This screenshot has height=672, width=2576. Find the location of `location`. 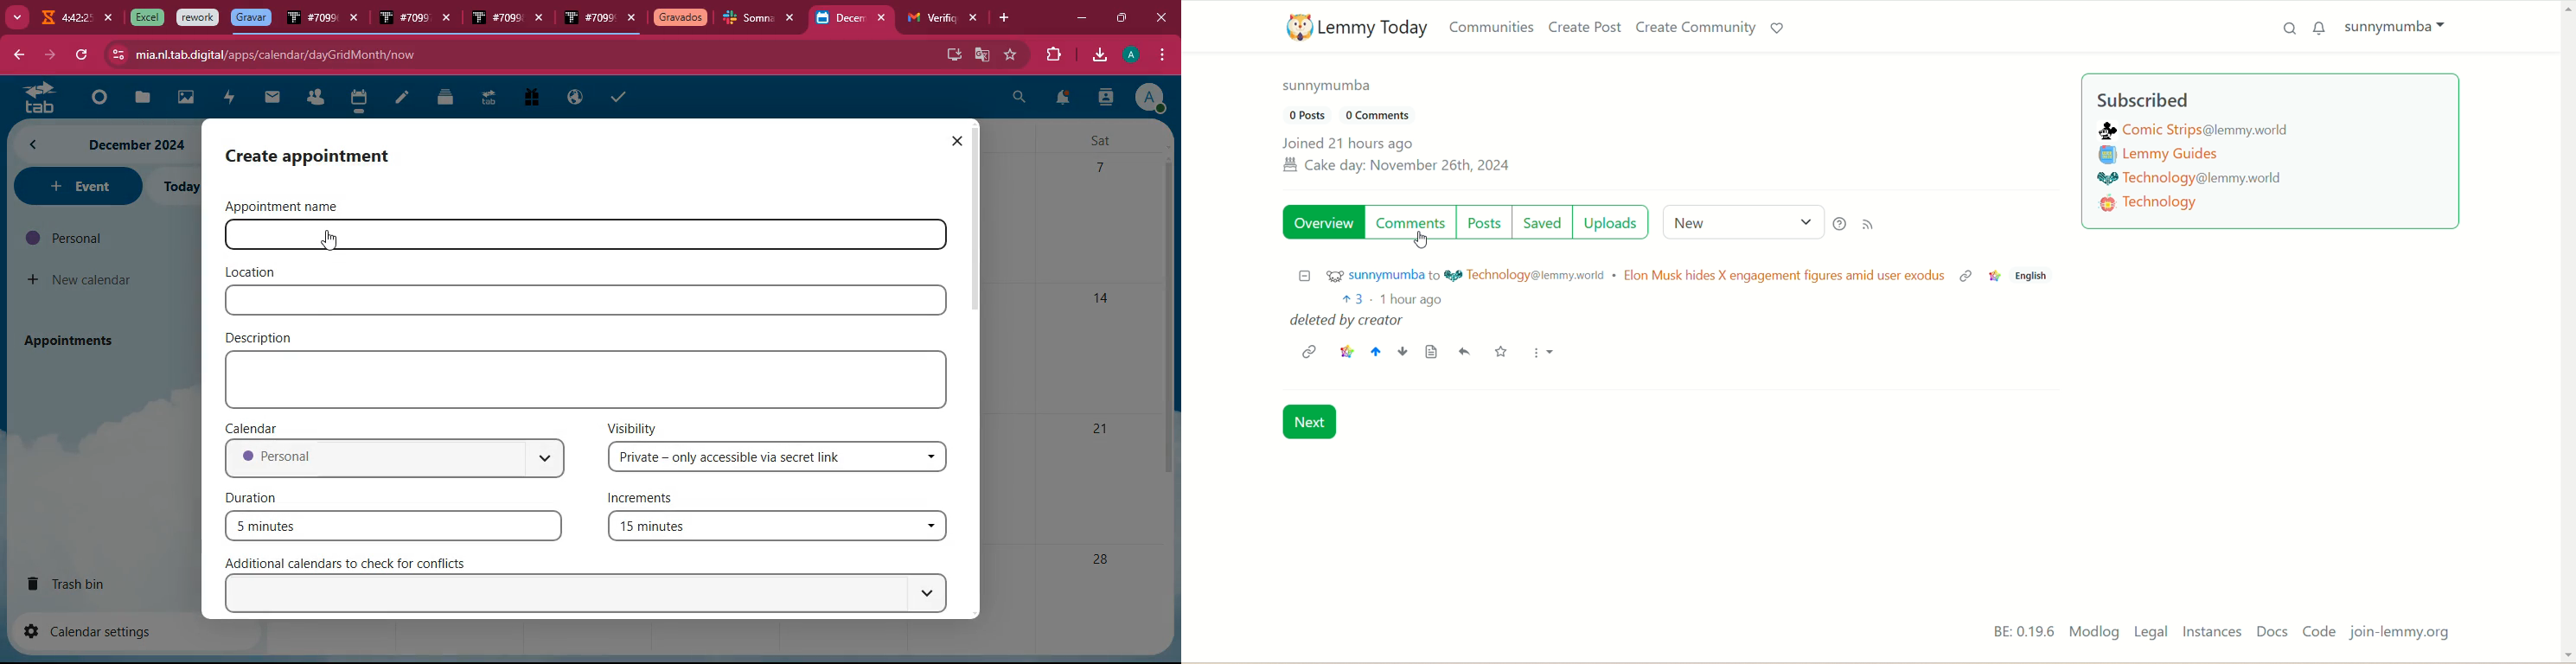

location is located at coordinates (252, 272).